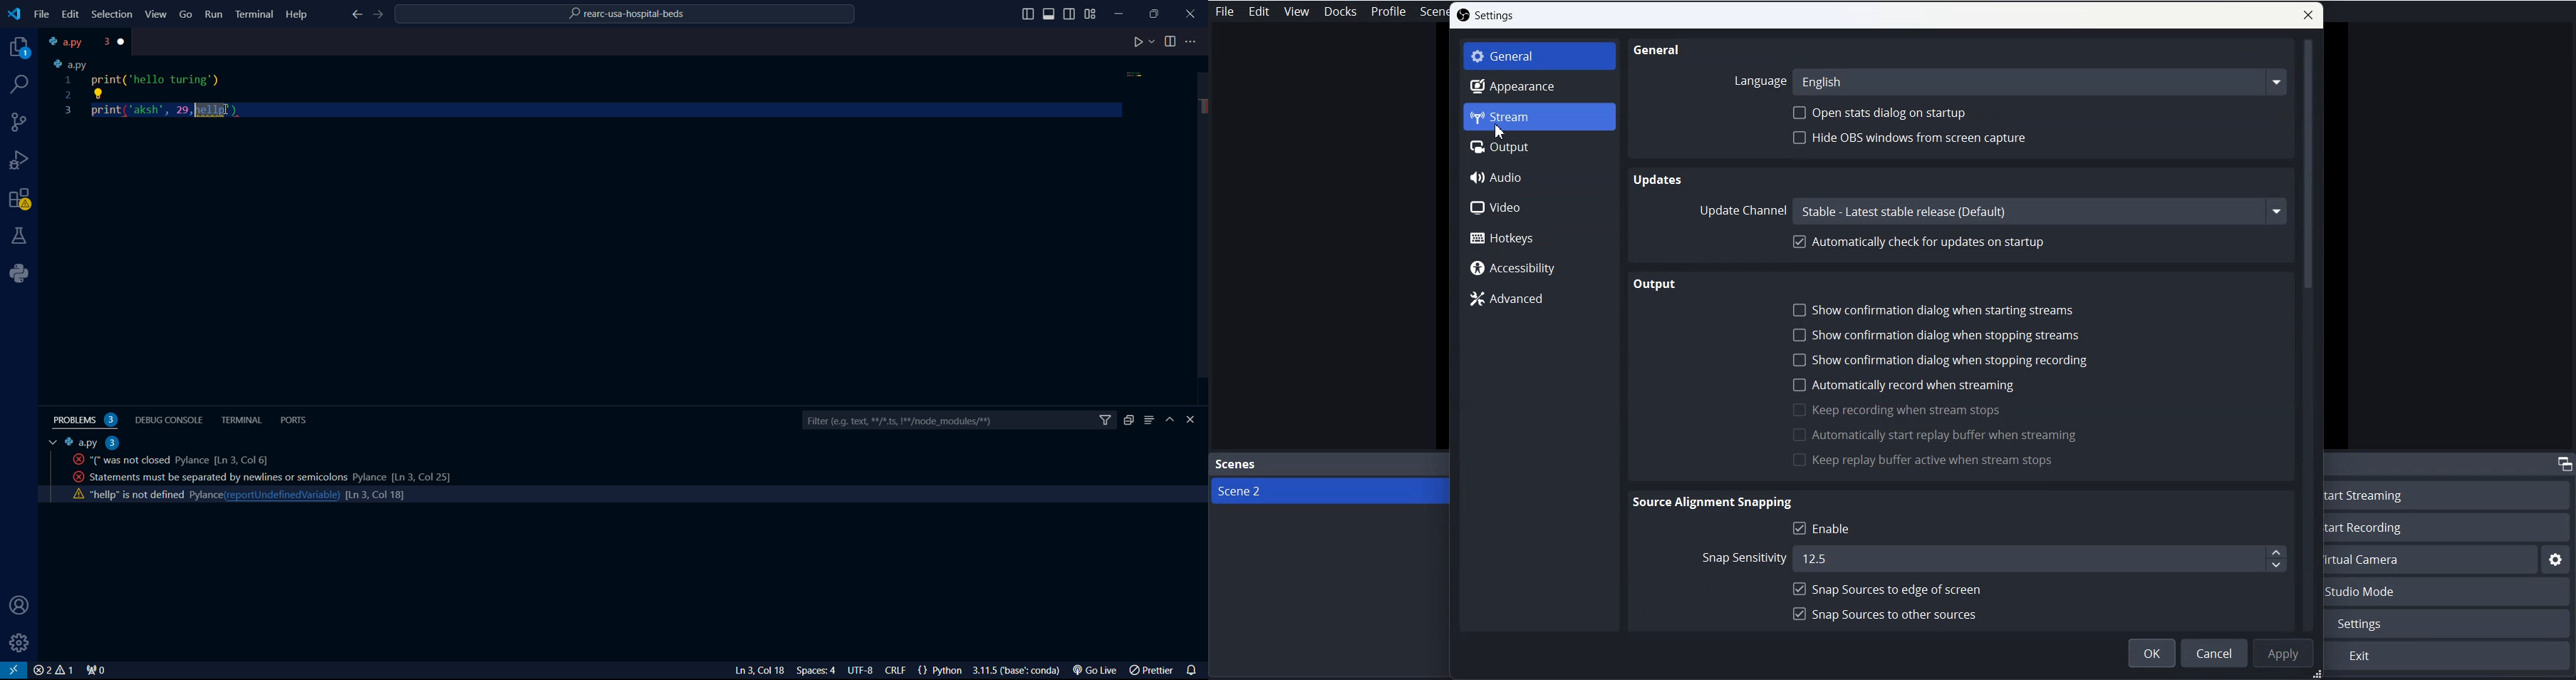 This screenshot has height=700, width=2576. What do you see at coordinates (1923, 242) in the screenshot?
I see `Automatically cheque for updates on startup` at bounding box center [1923, 242].